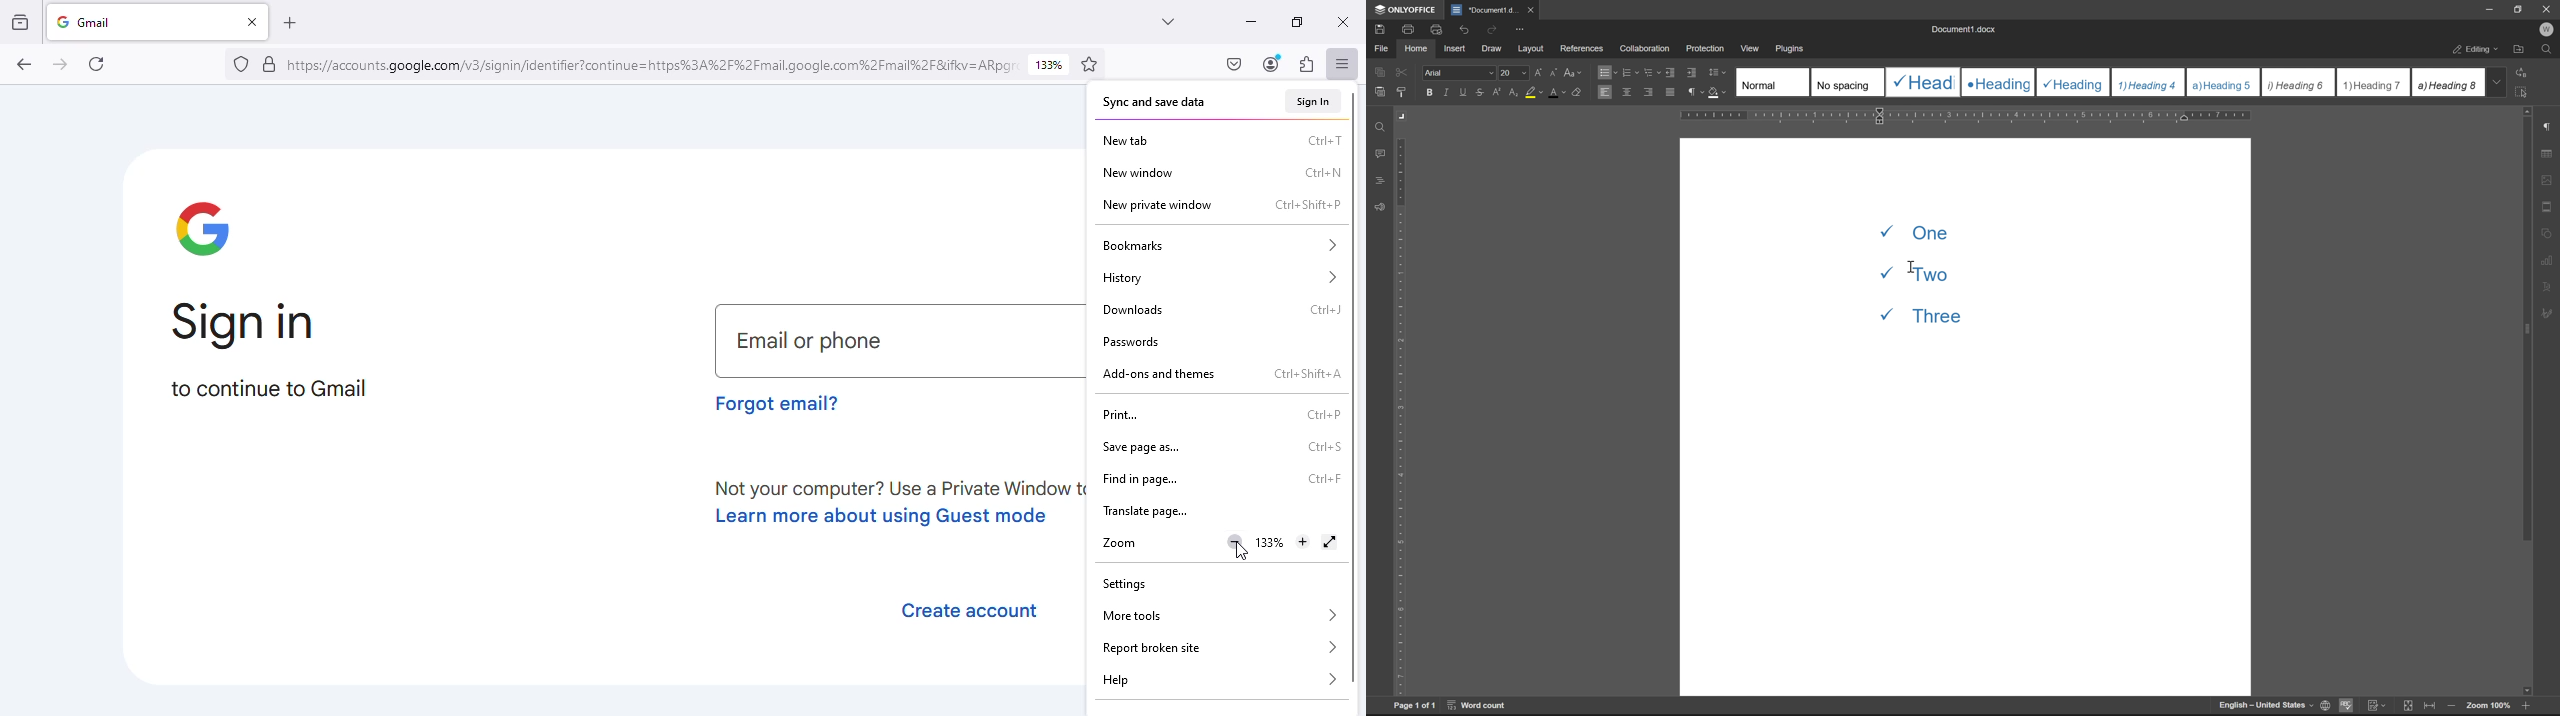 This screenshot has height=728, width=2576. I want to click on text art settings, so click(2547, 287).